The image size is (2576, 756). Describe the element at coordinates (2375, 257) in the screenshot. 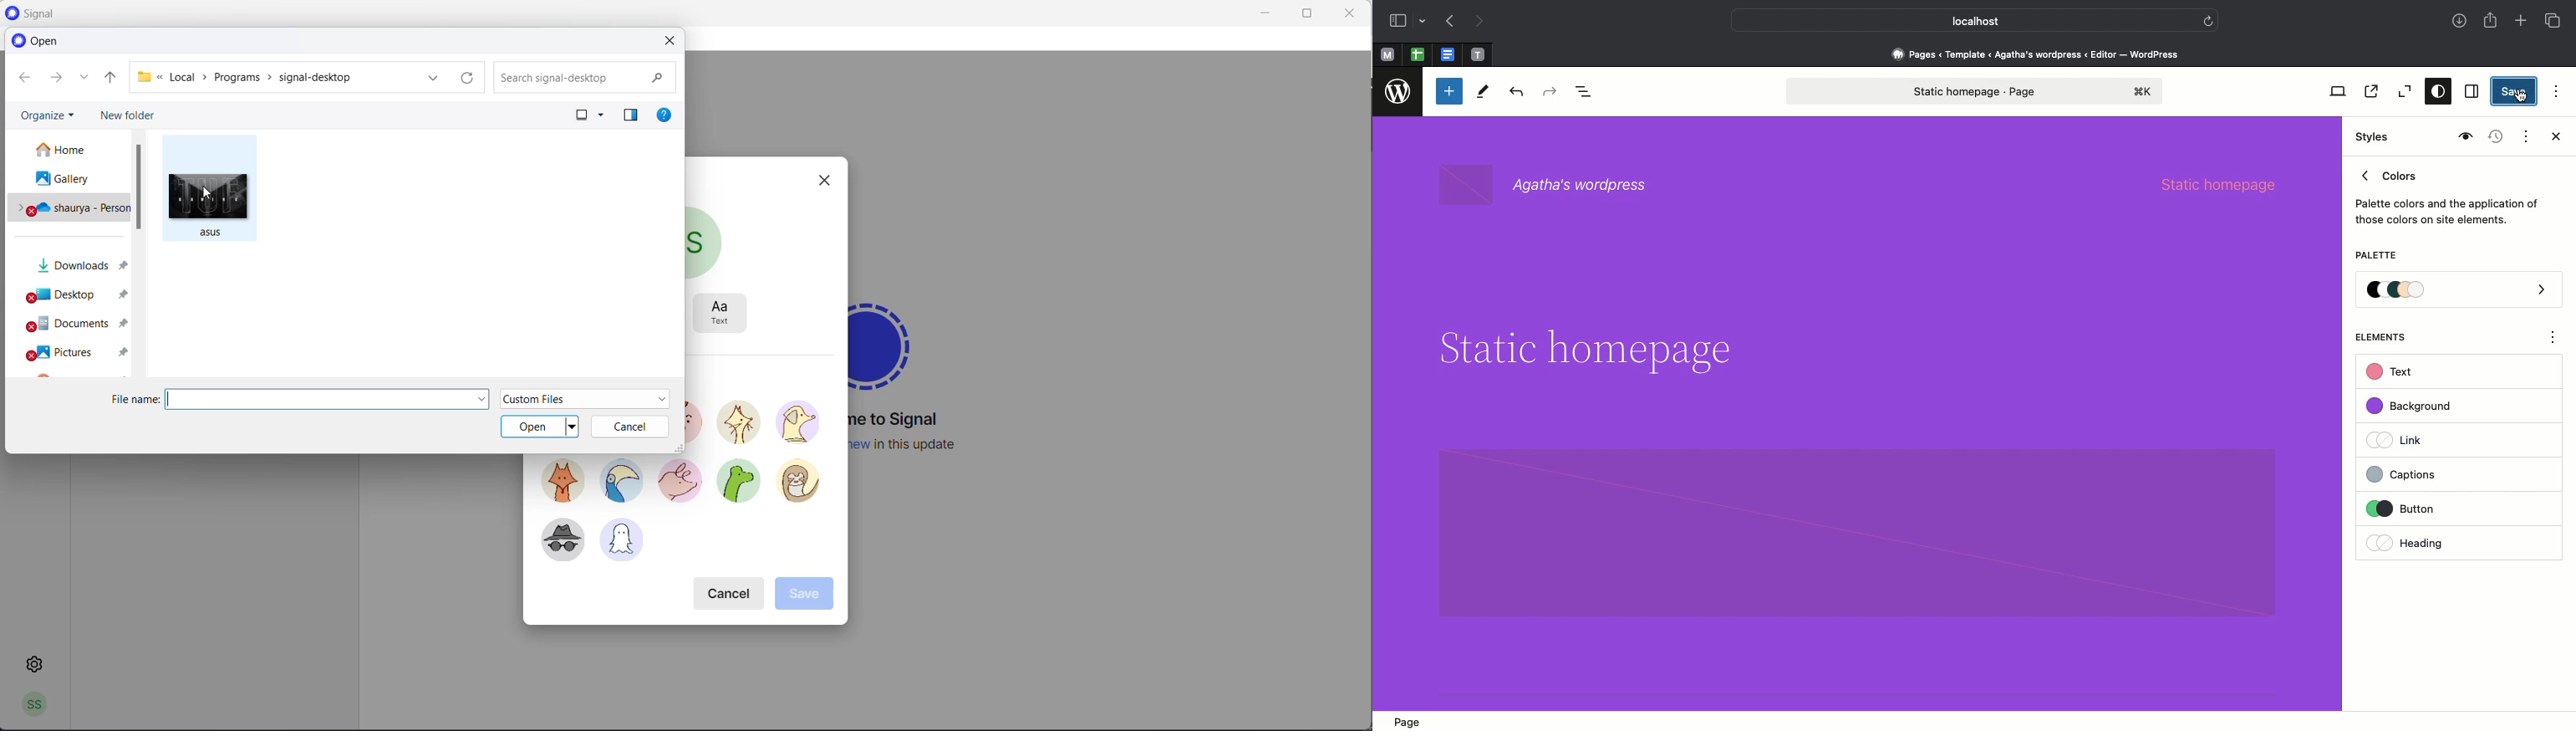

I see `Palette` at that location.